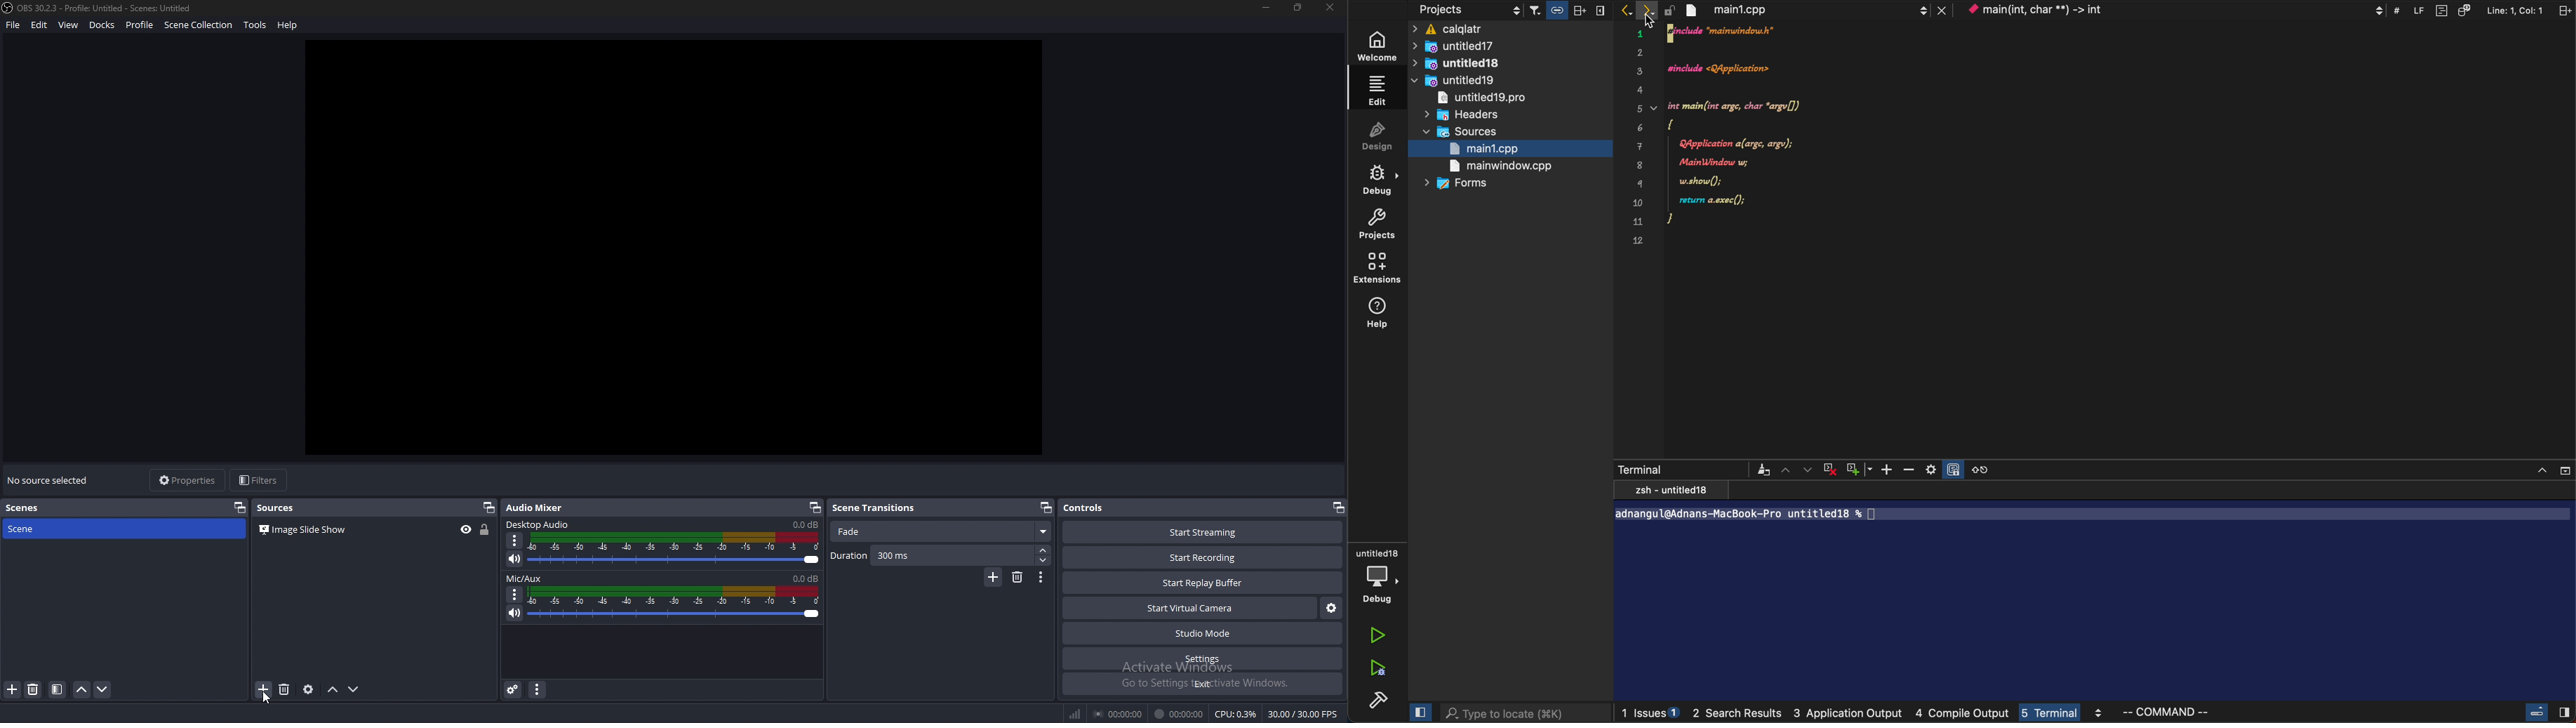 Image resolution: width=2576 pixels, height=728 pixels. What do you see at coordinates (804, 524) in the screenshot?
I see `volume level` at bounding box center [804, 524].